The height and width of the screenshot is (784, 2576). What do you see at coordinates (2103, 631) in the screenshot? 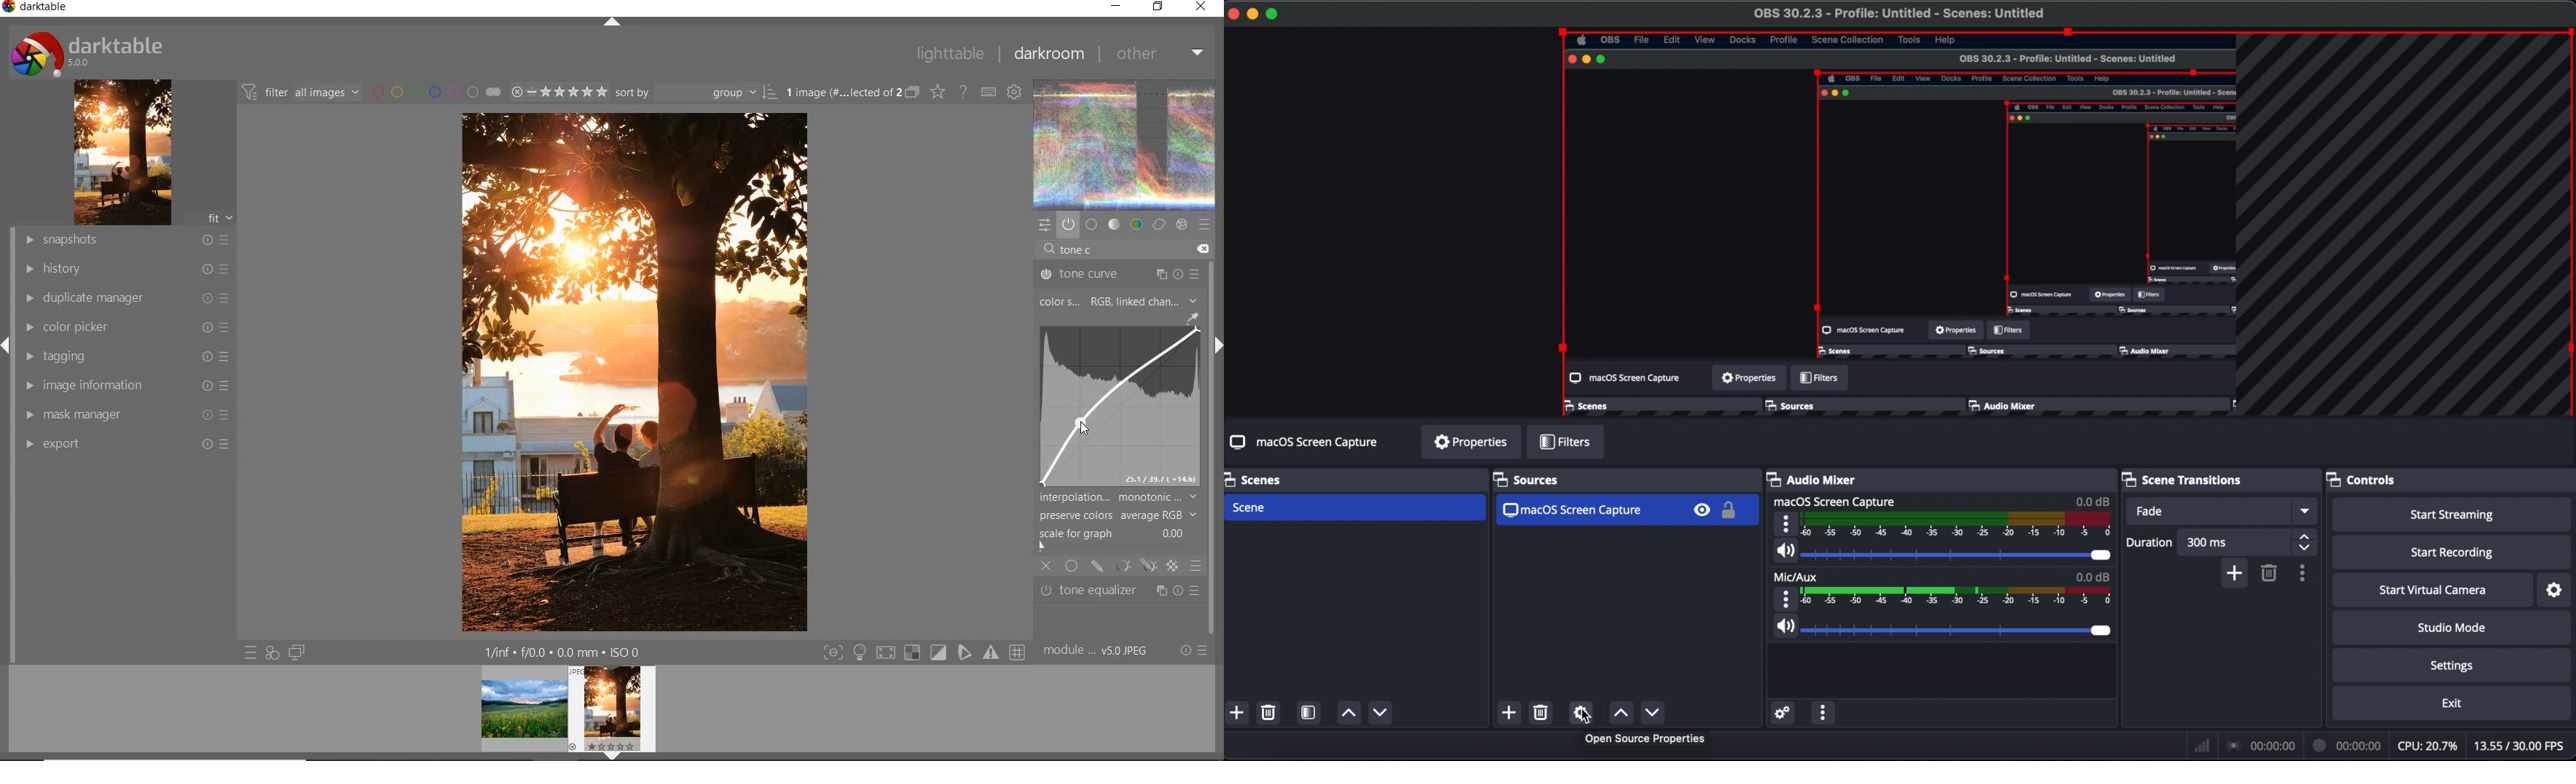
I see `mic volume slider handle` at bounding box center [2103, 631].